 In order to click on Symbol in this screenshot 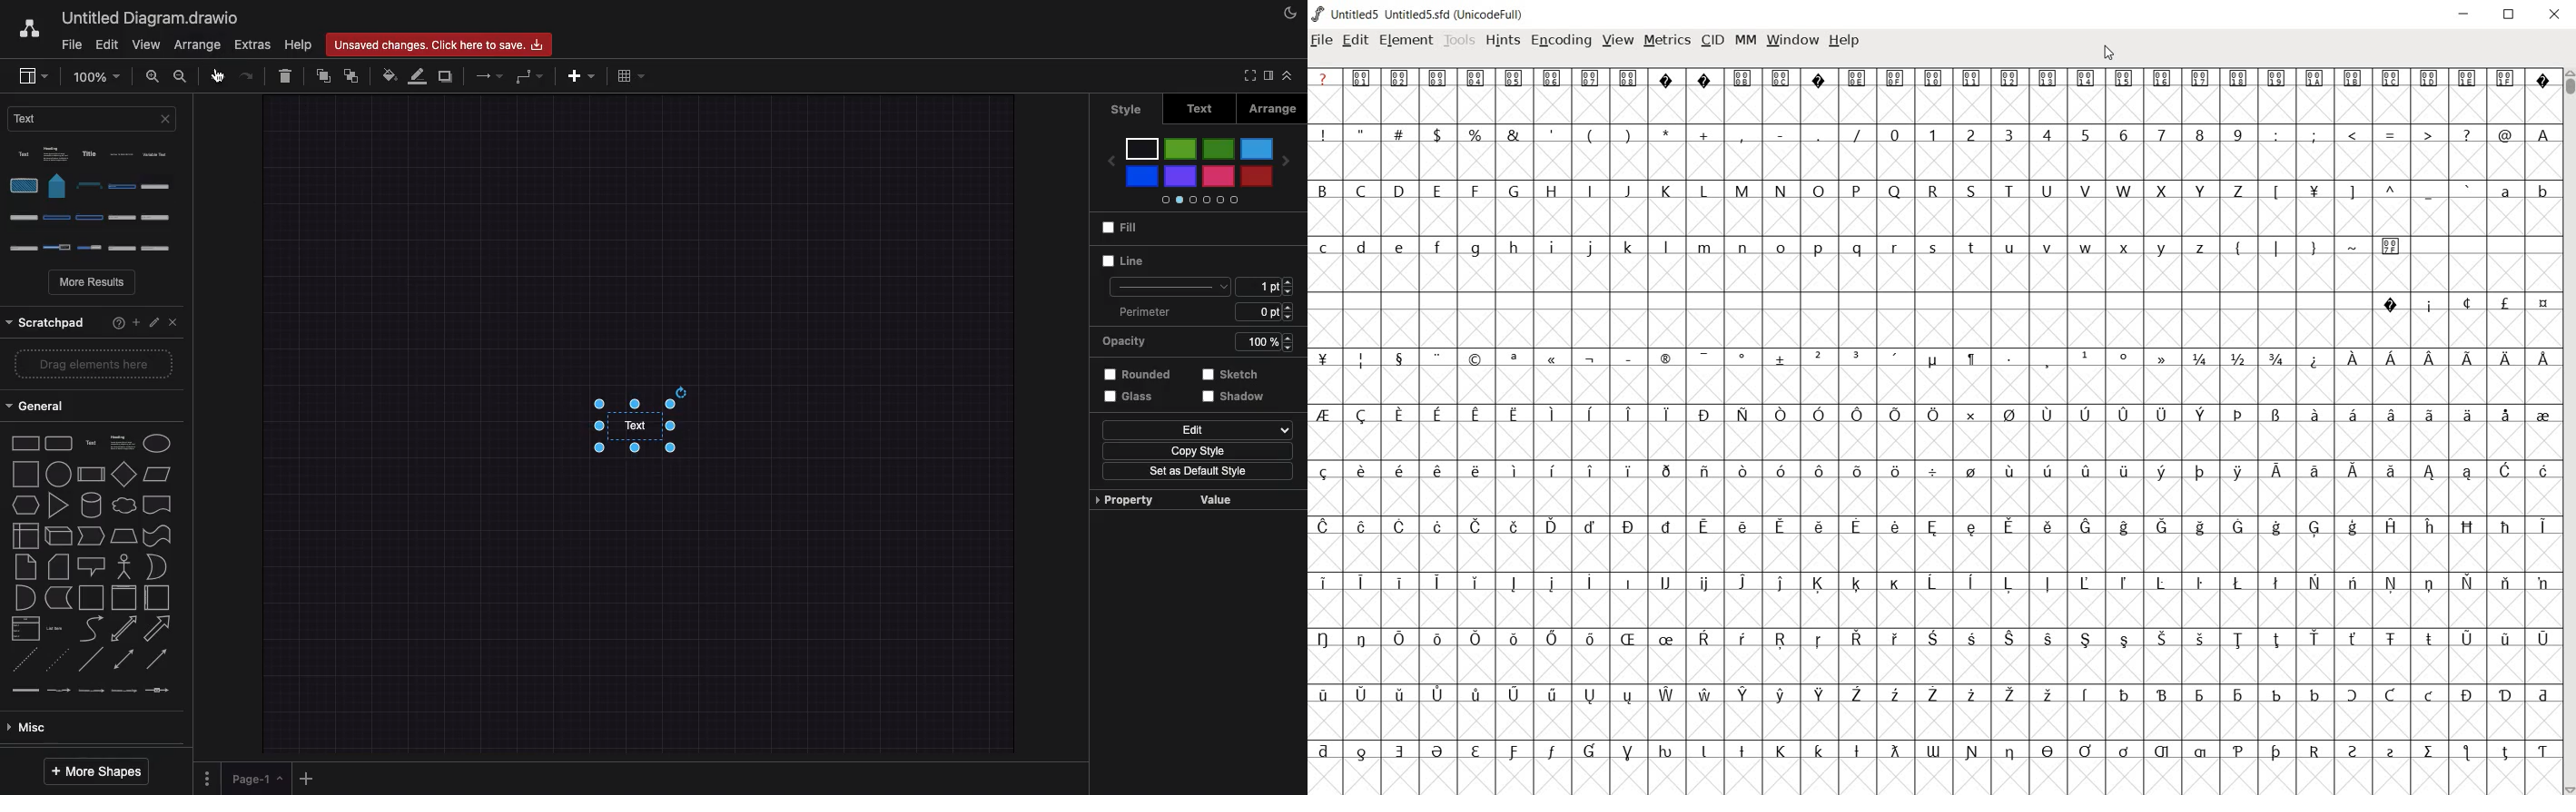, I will do `click(2047, 362)`.